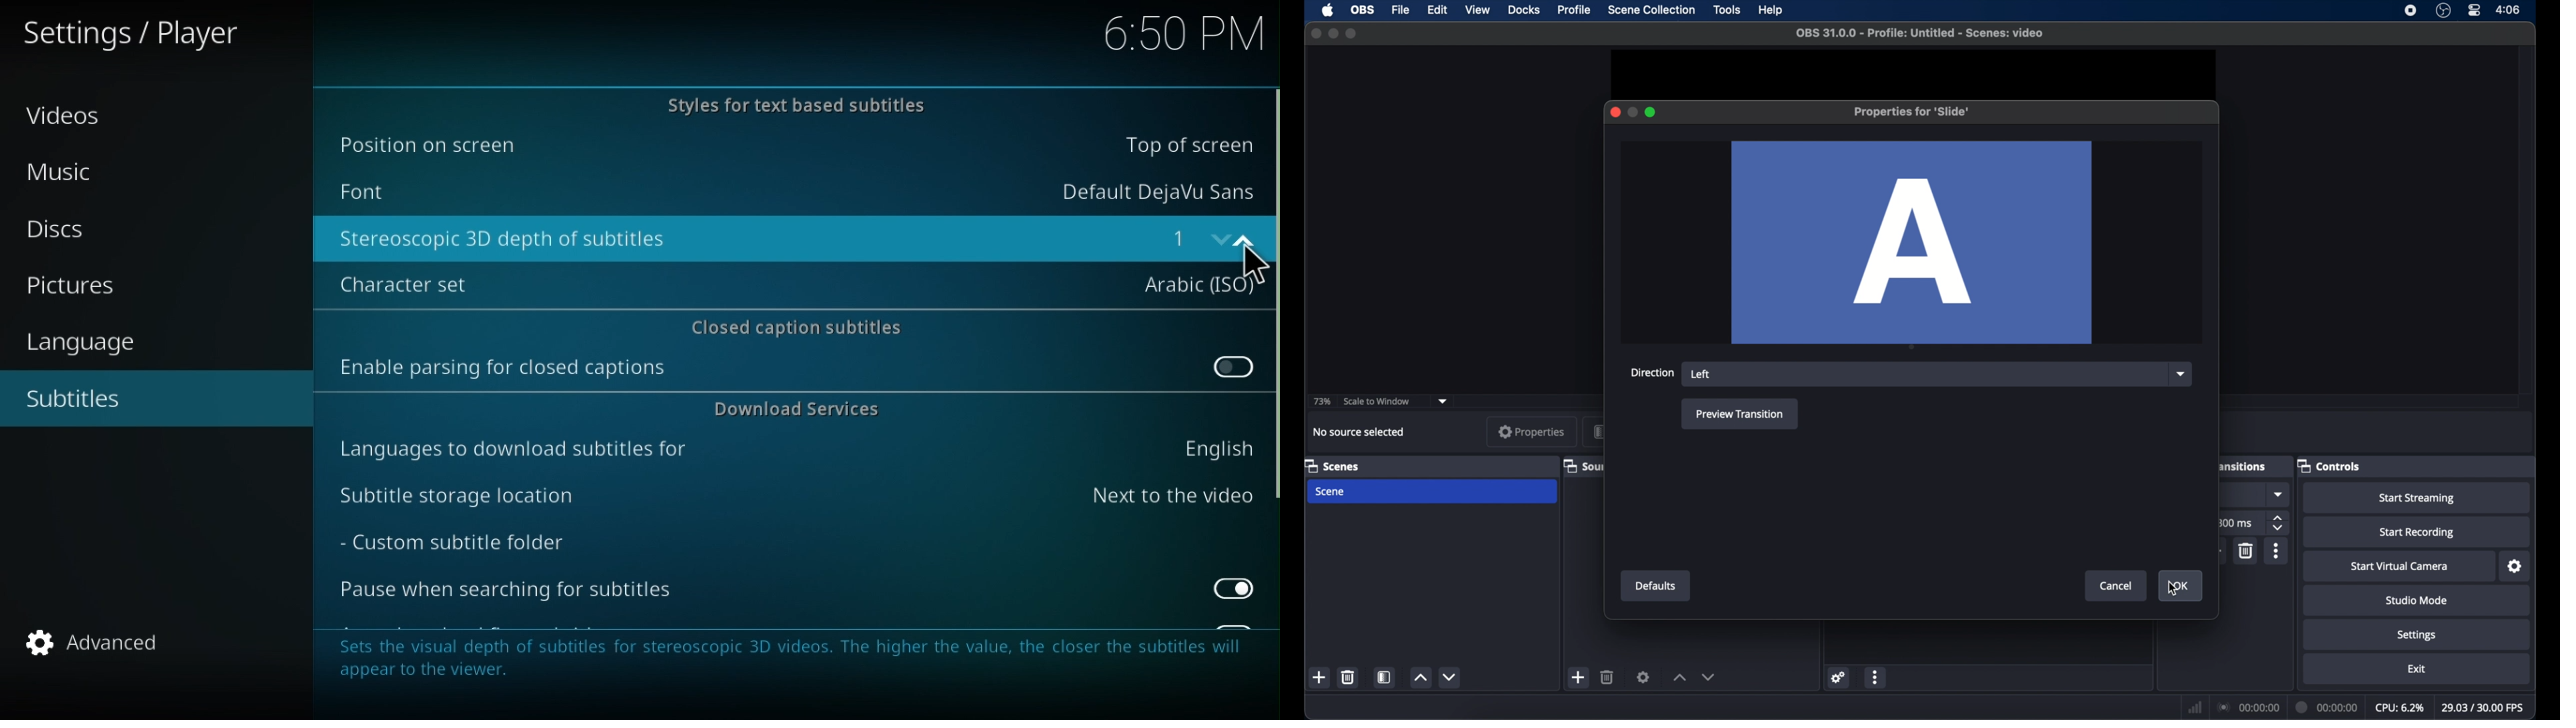  I want to click on delete, so click(1348, 677).